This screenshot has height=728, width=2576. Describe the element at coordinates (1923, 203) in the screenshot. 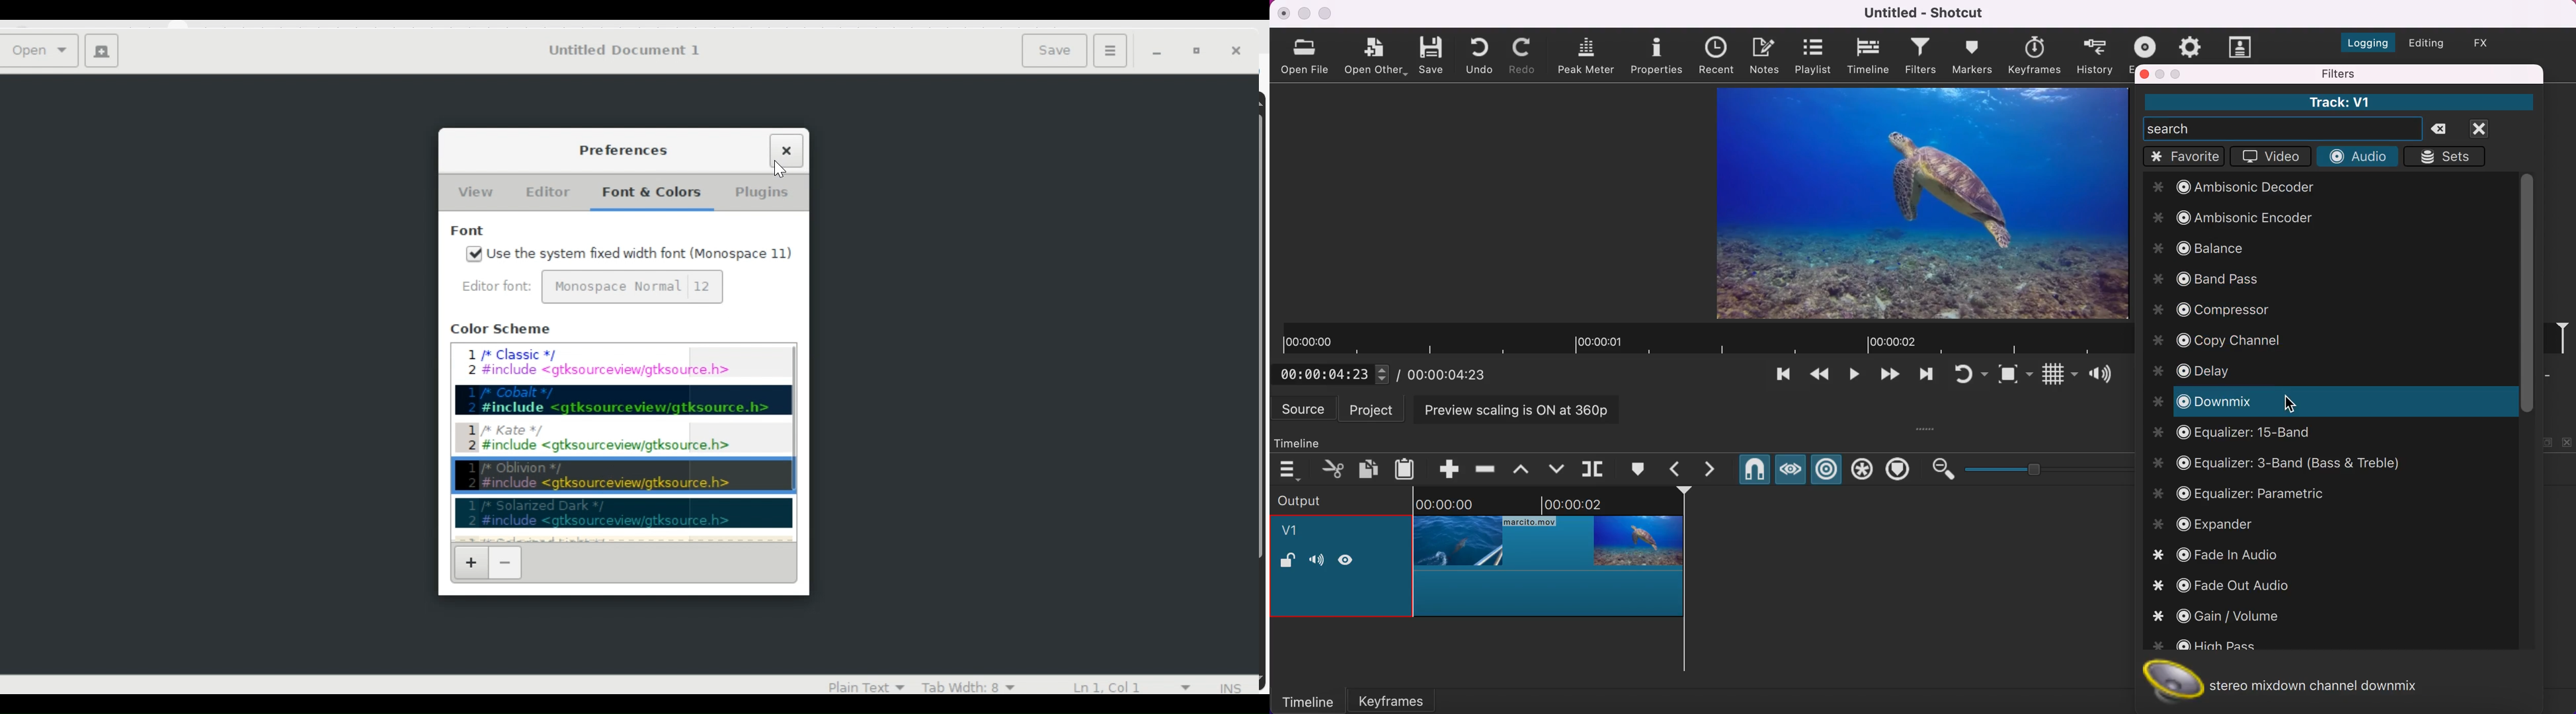

I see `clip` at that location.